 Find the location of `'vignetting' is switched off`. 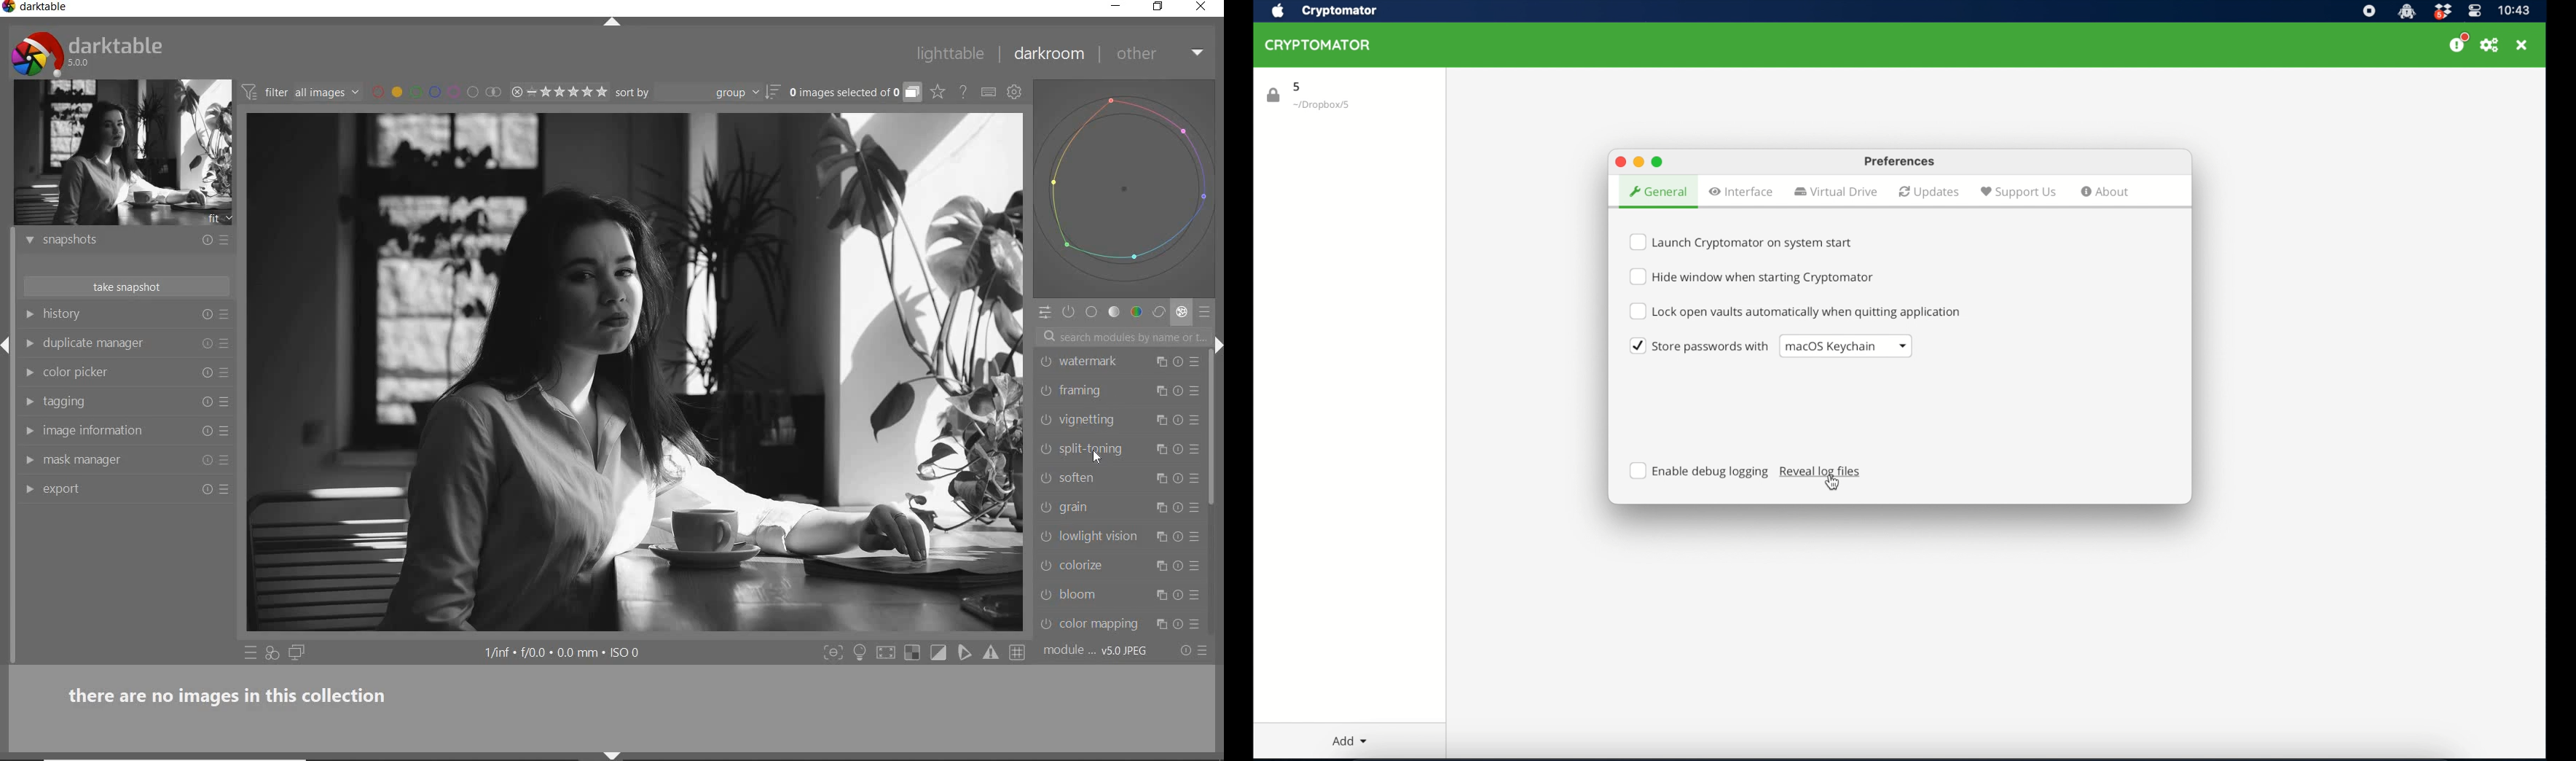

'vignetting' is switched off is located at coordinates (1045, 419).